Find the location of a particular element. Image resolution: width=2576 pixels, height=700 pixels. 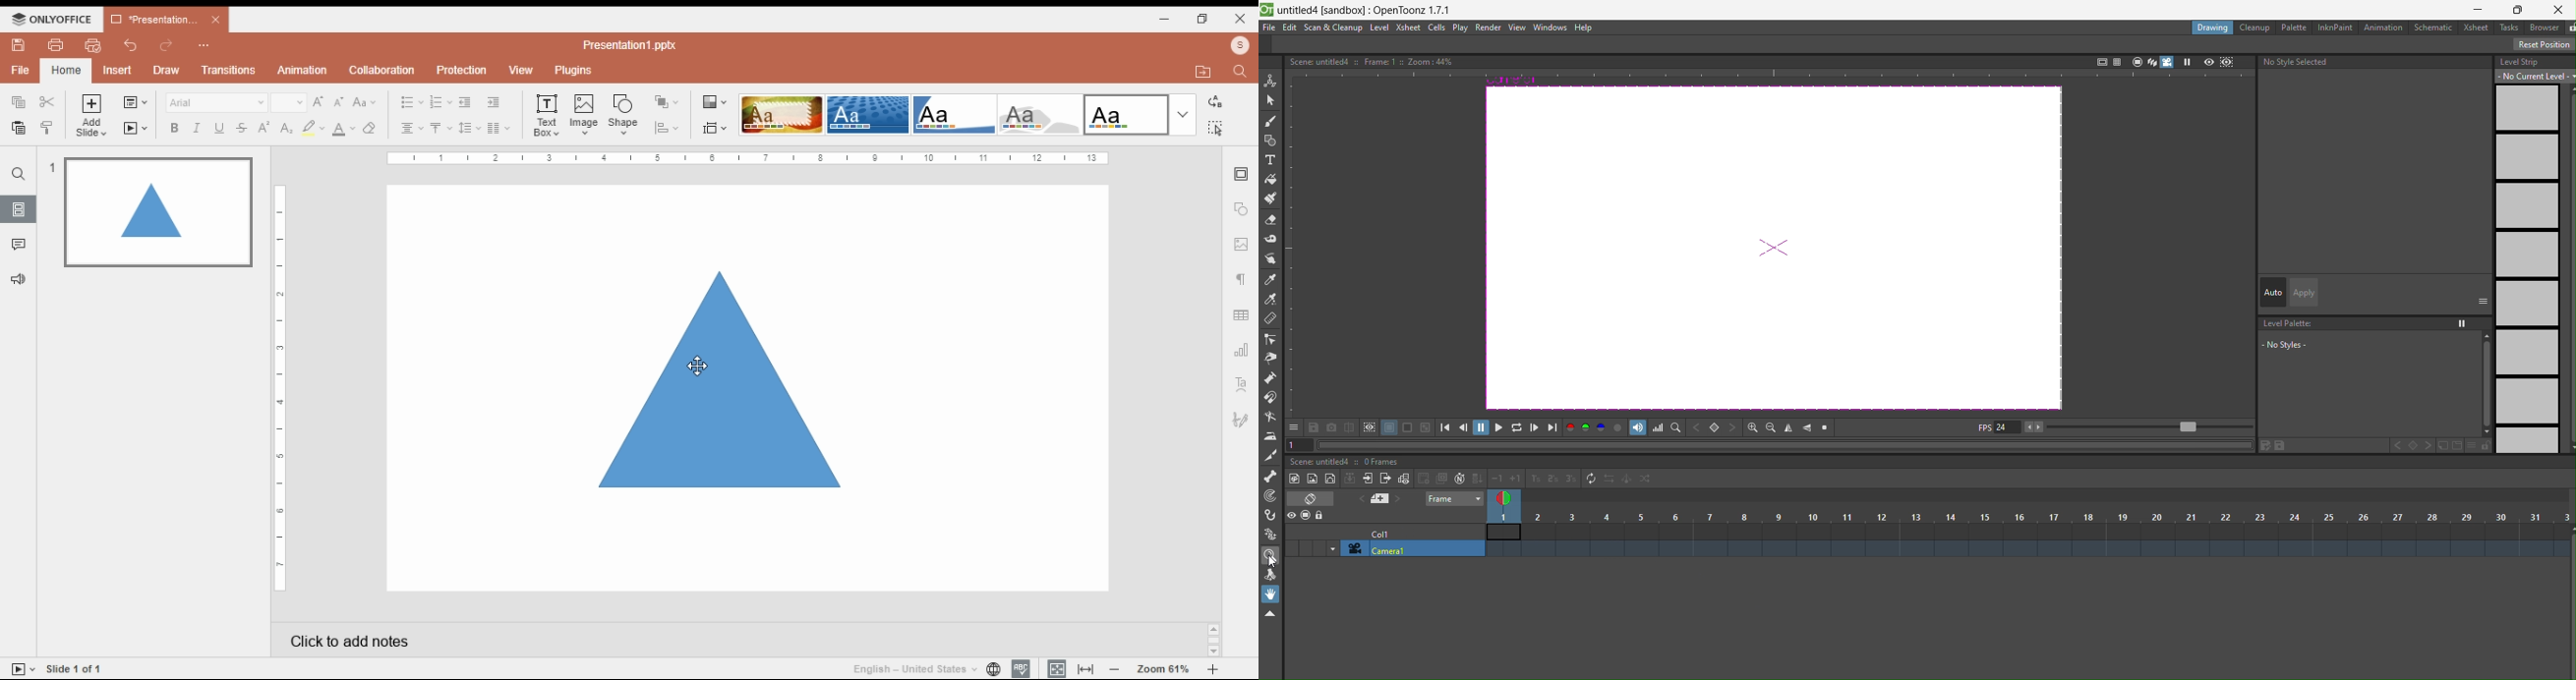

start slideshow is located at coordinates (24, 668).